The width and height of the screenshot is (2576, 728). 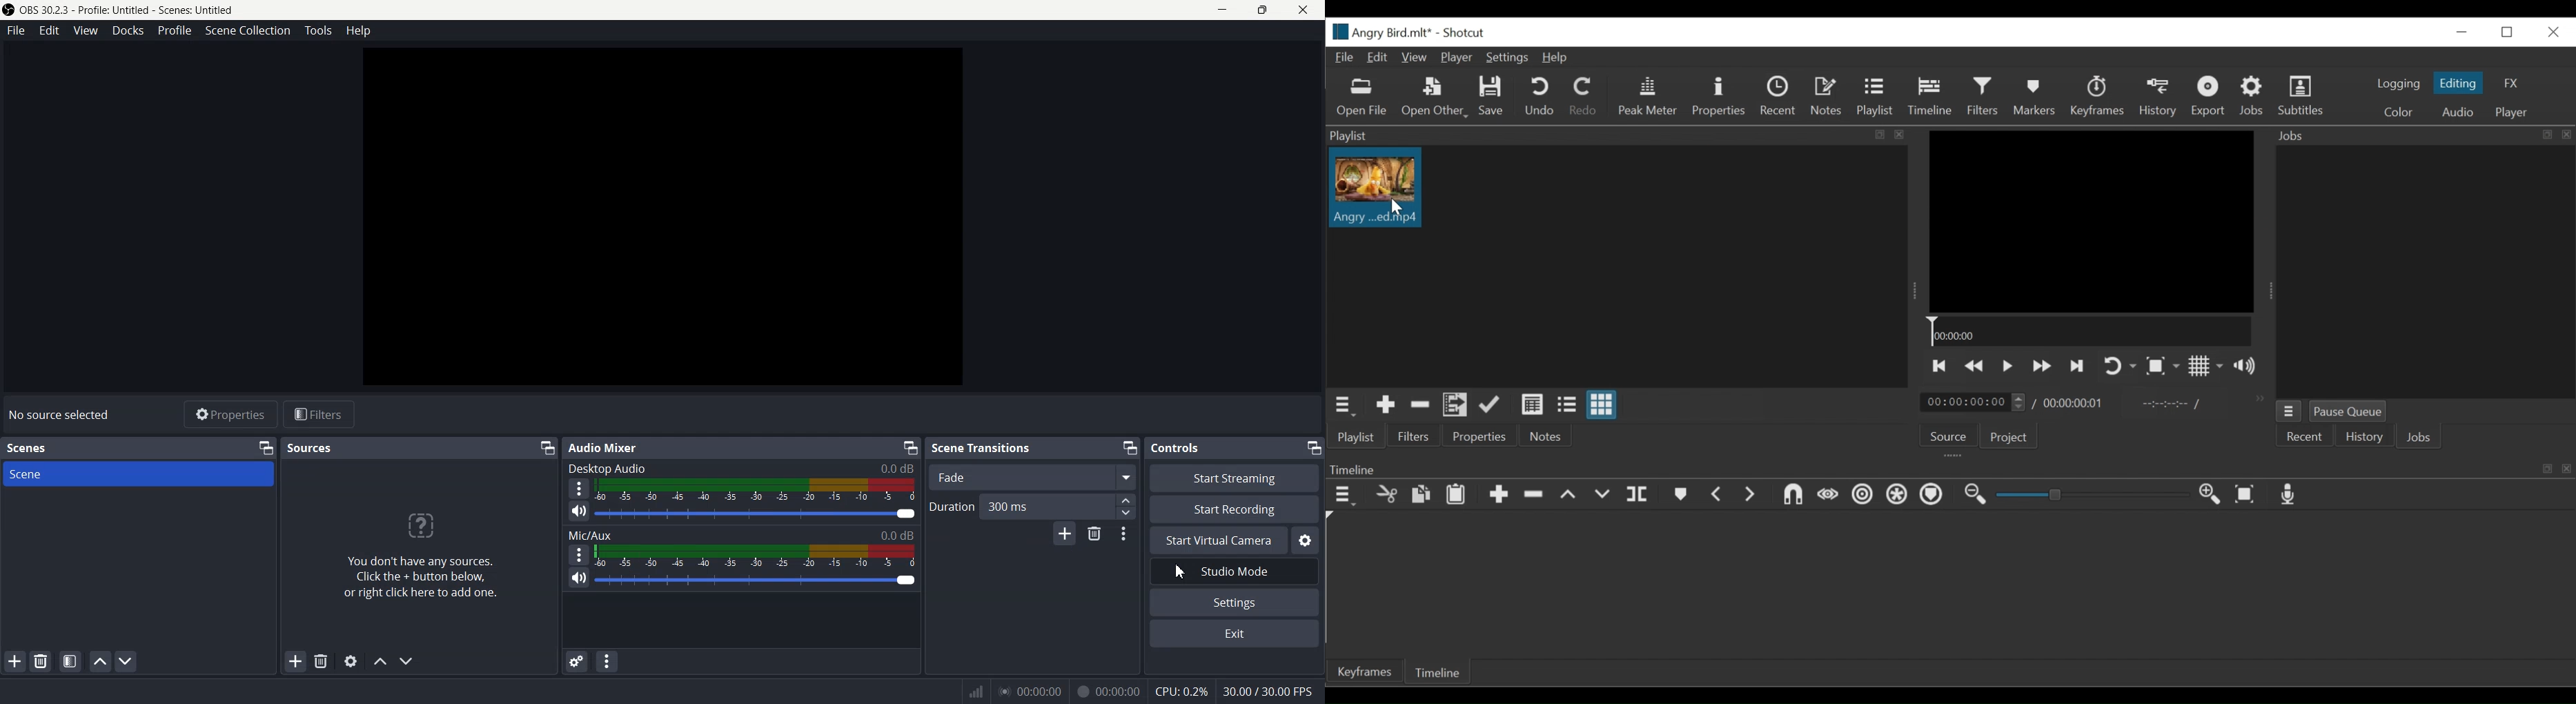 What do you see at coordinates (2164, 405) in the screenshot?
I see `In point` at bounding box center [2164, 405].